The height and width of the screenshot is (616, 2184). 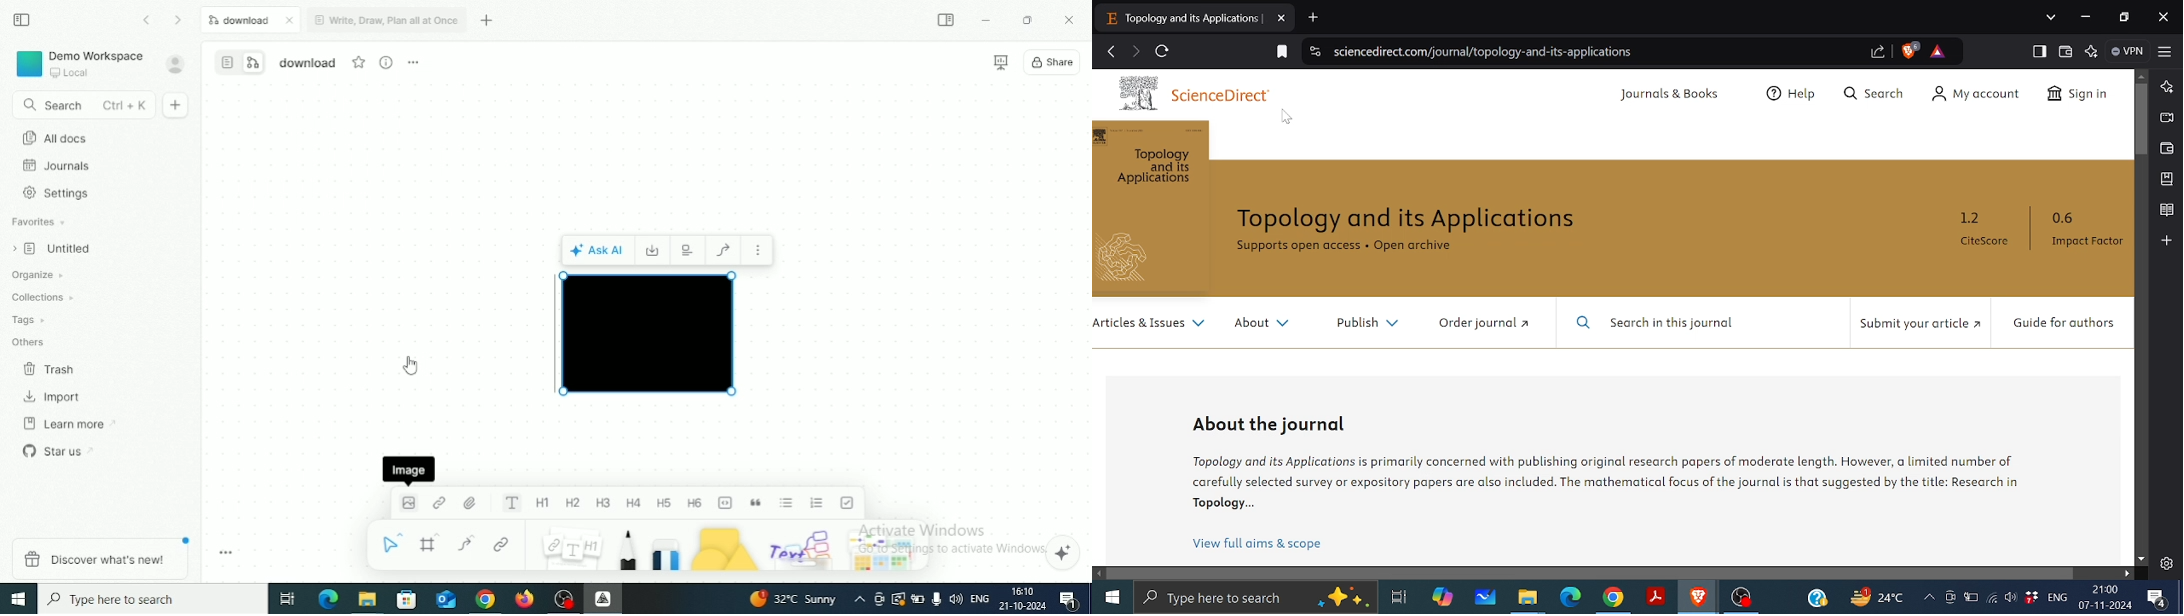 What do you see at coordinates (1283, 18) in the screenshot?
I see `Close current tab` at bounding box center [1283, 18].